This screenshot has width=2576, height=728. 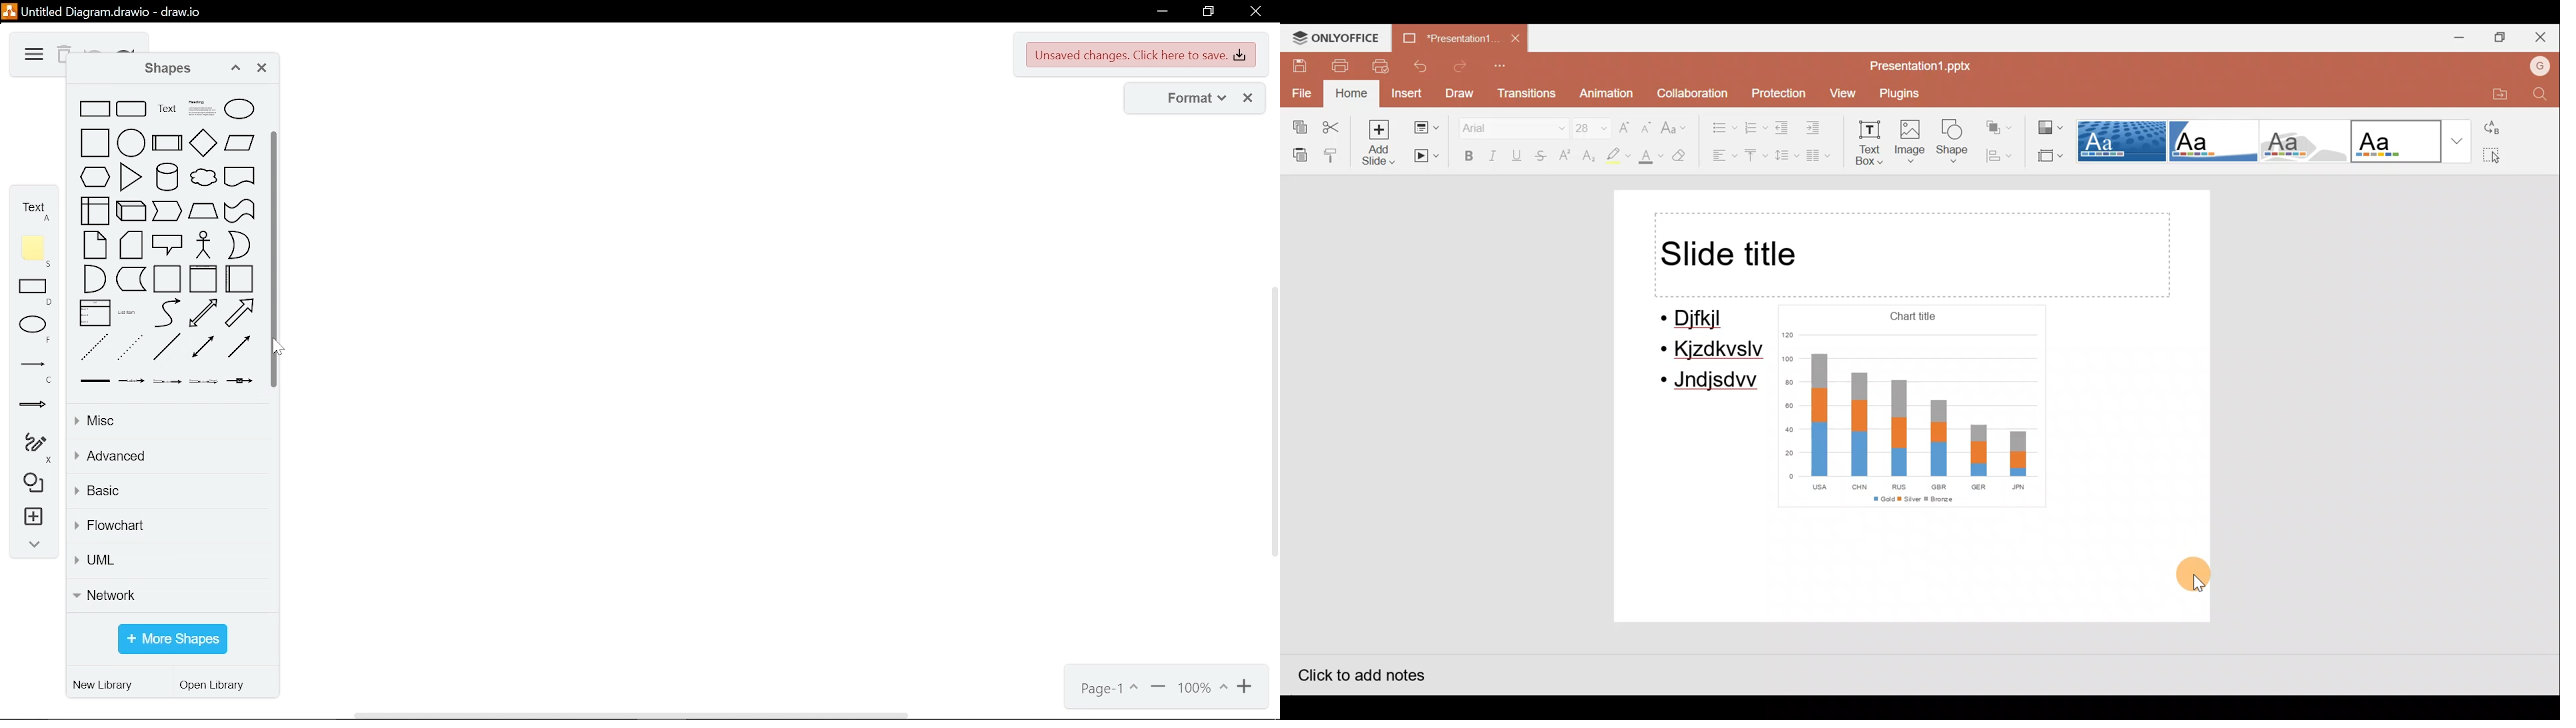 I want to click on more shapes, so click(x=172, y=640).